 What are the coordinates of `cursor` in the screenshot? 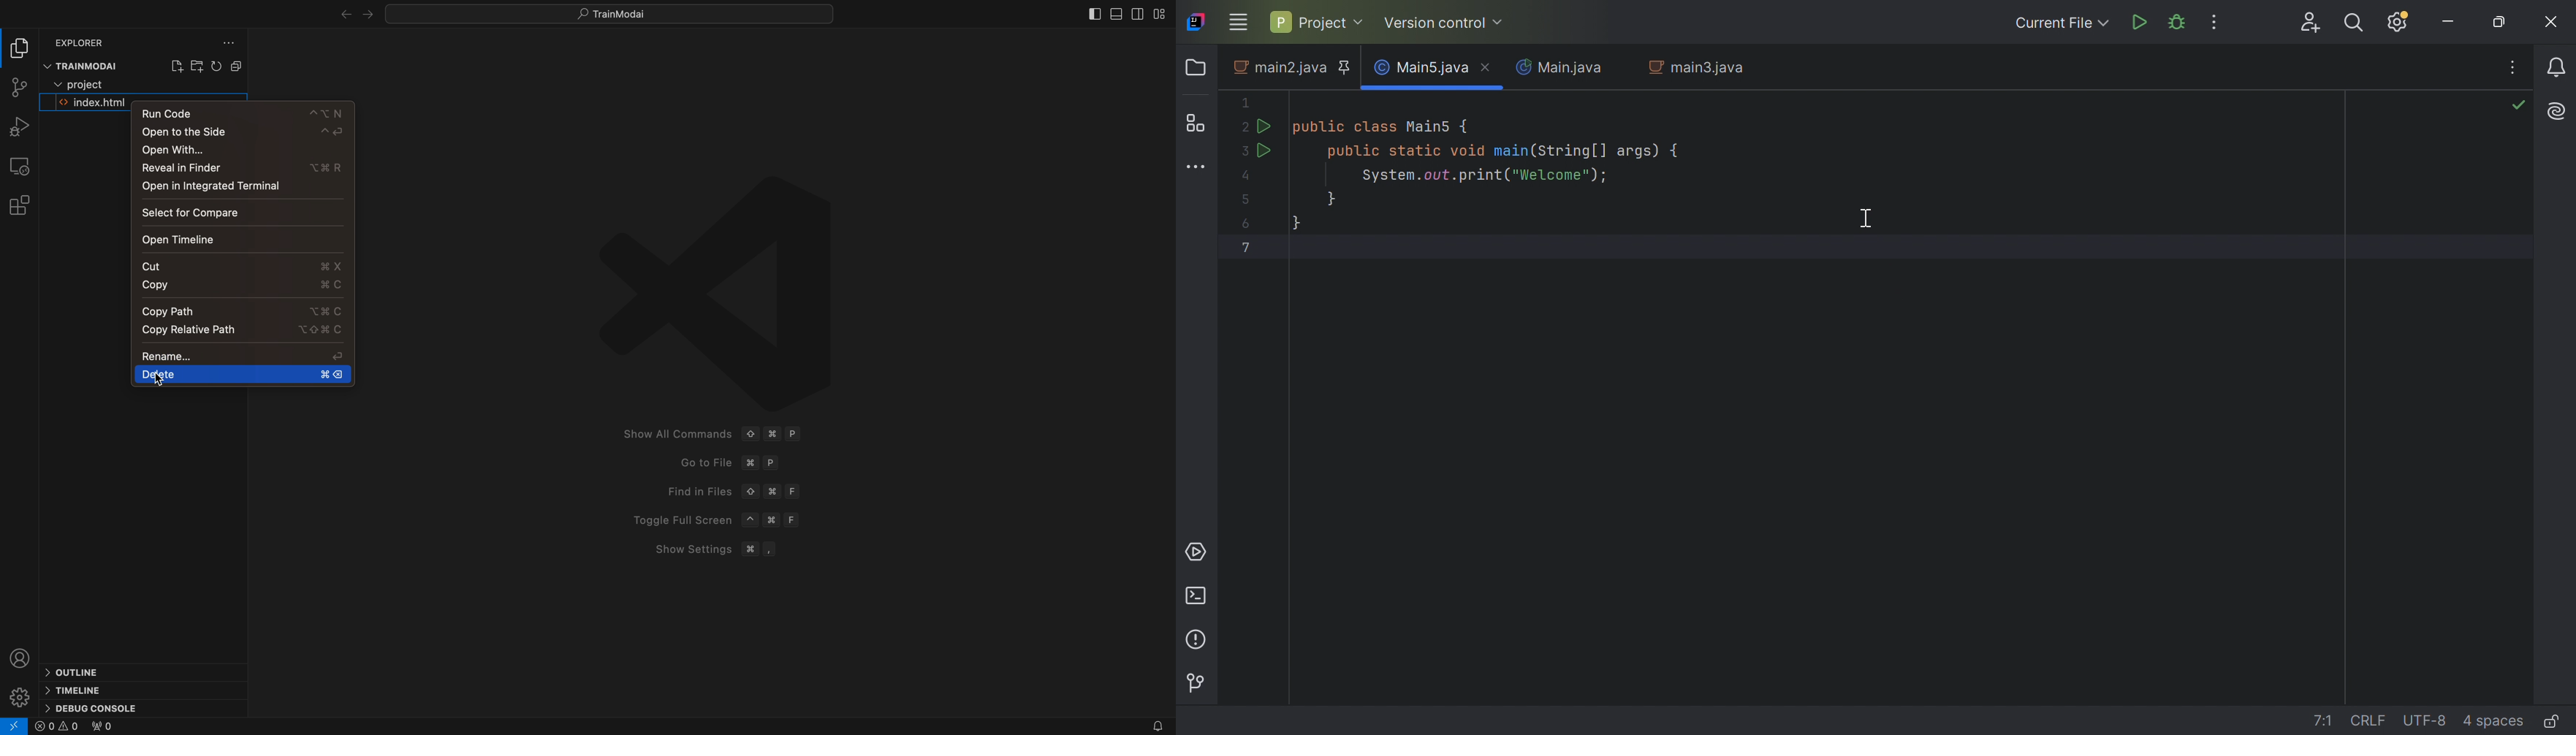 It's located at (162, 383).